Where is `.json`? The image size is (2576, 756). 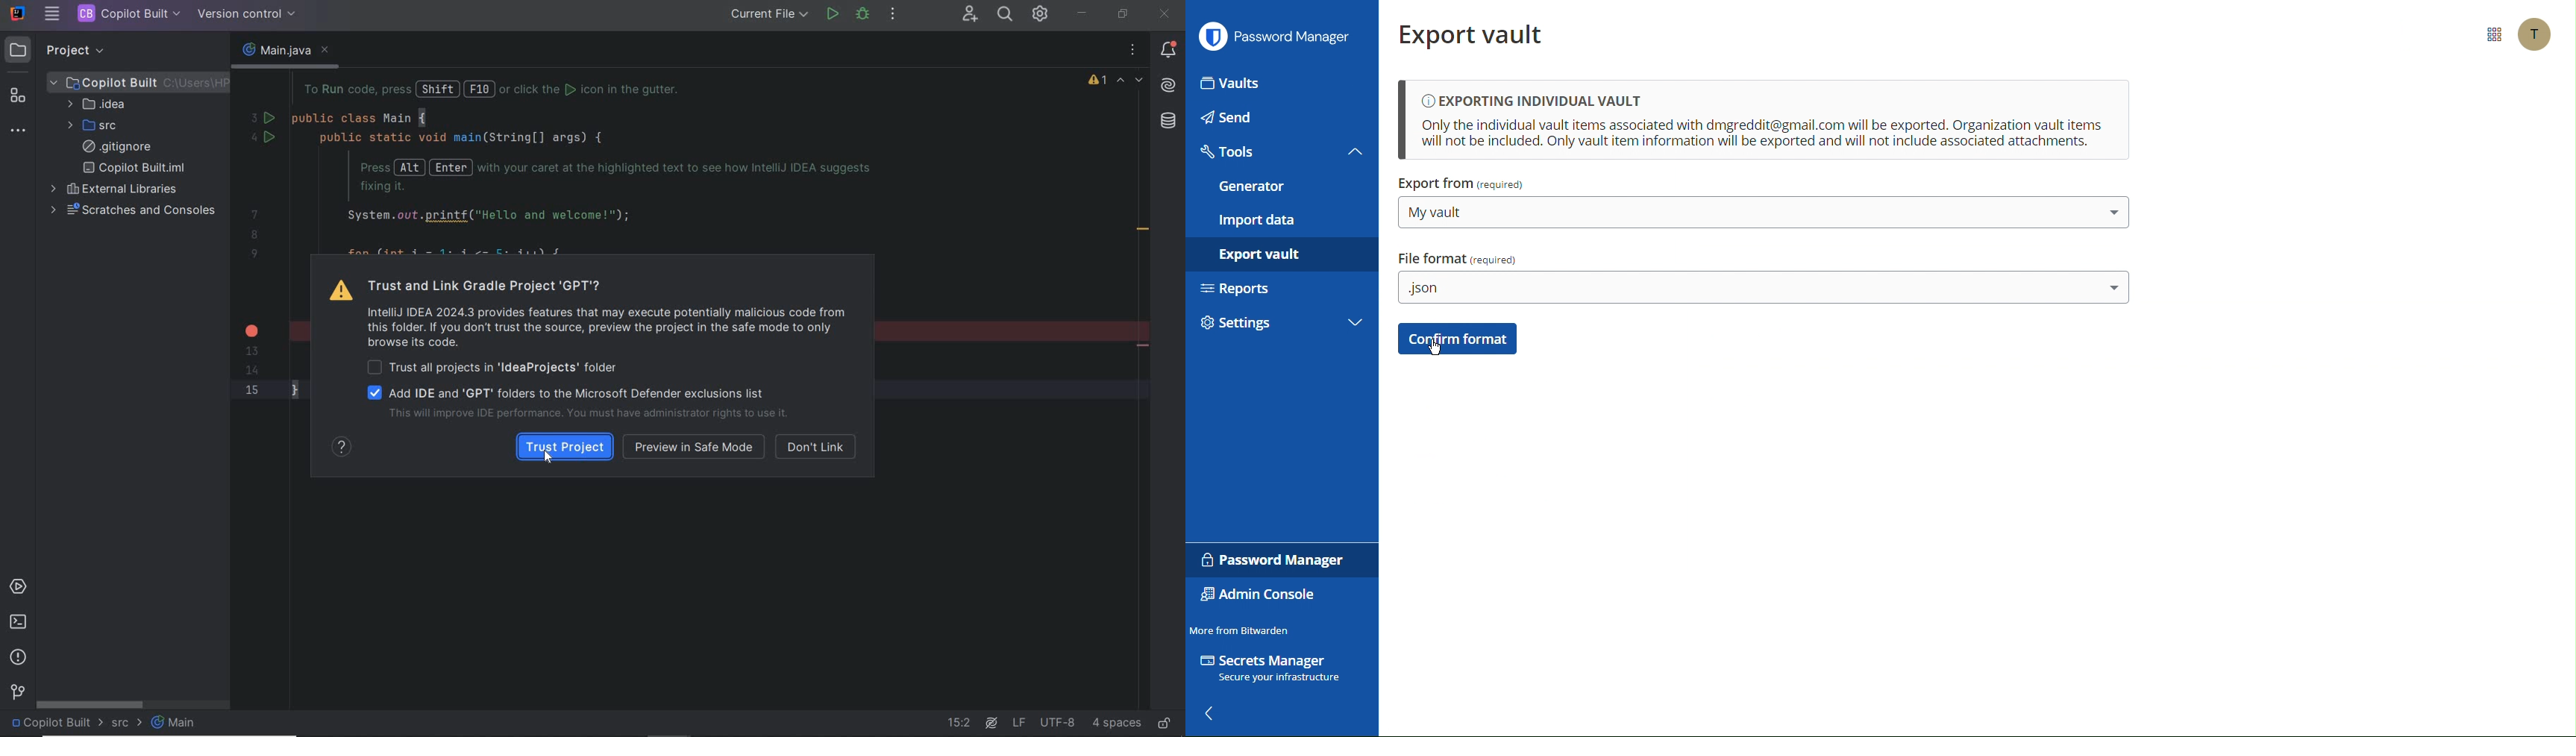 .json is located at coordinates (1768, 292).